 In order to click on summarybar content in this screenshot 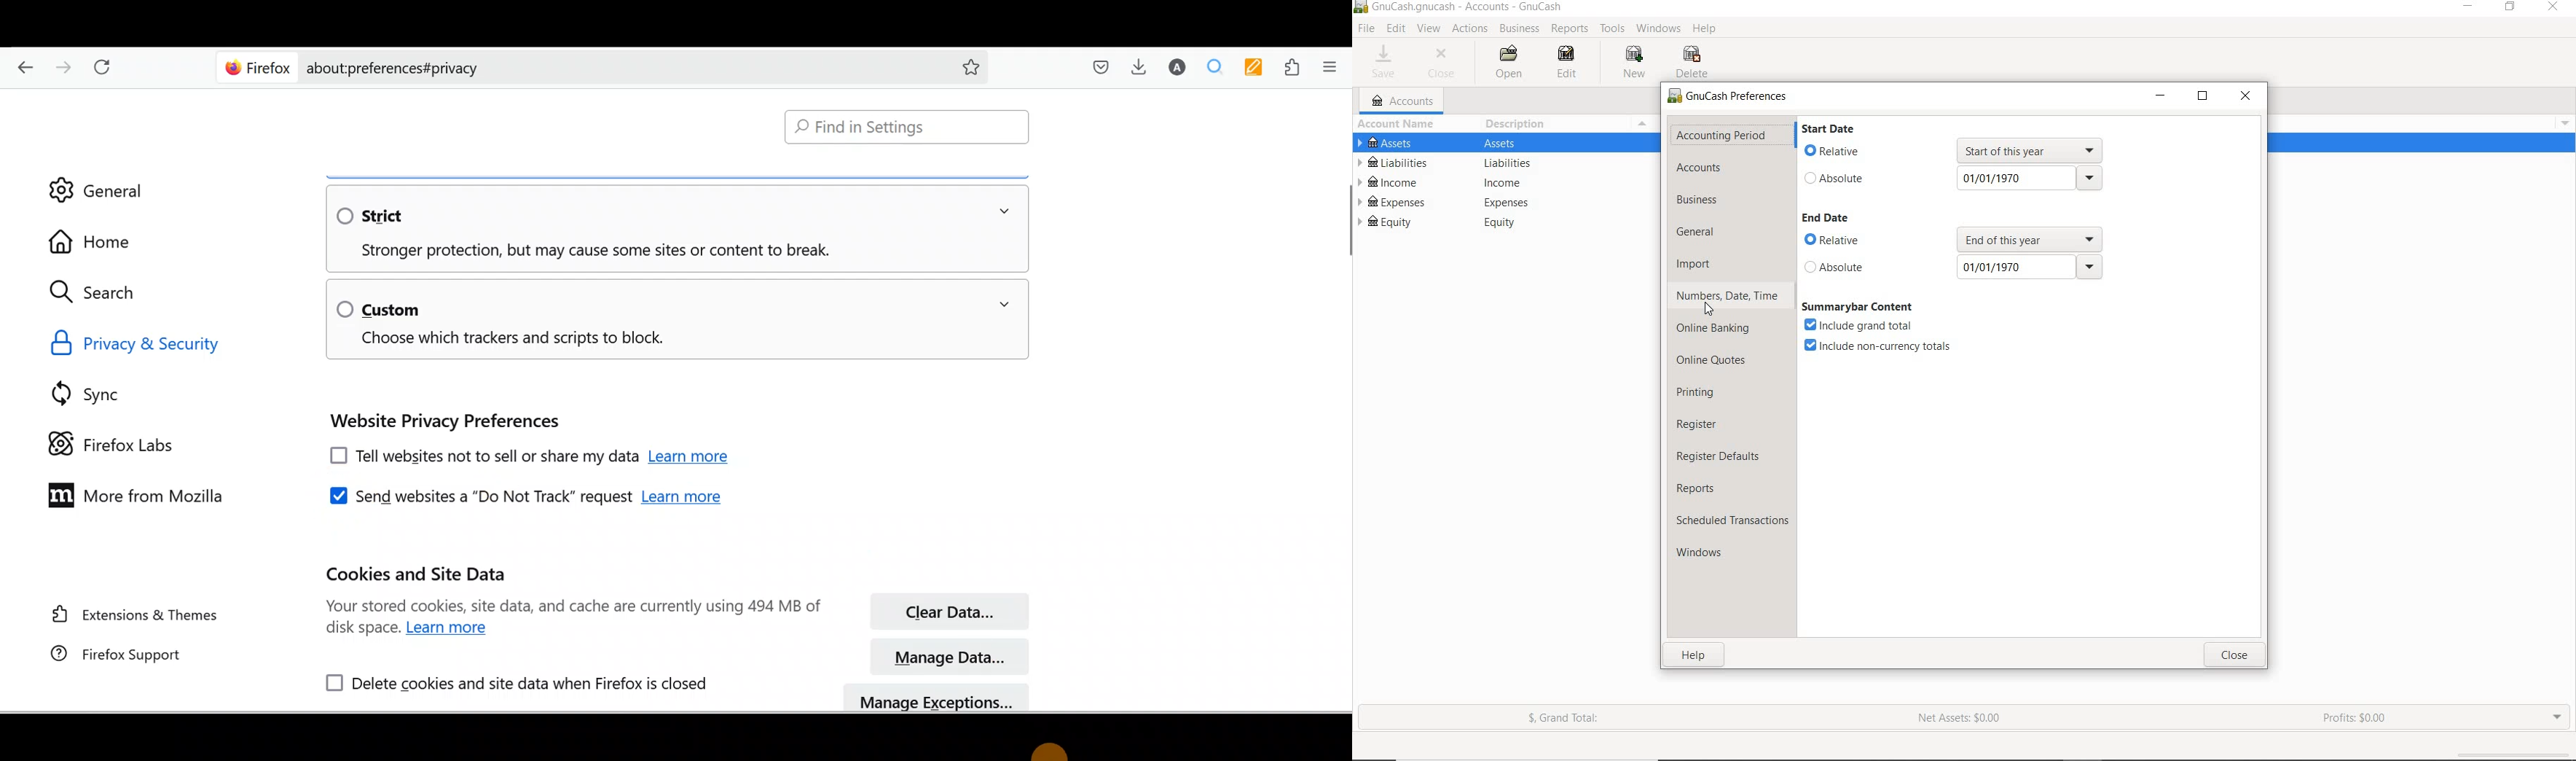, I will do `click(1857, 307)`.